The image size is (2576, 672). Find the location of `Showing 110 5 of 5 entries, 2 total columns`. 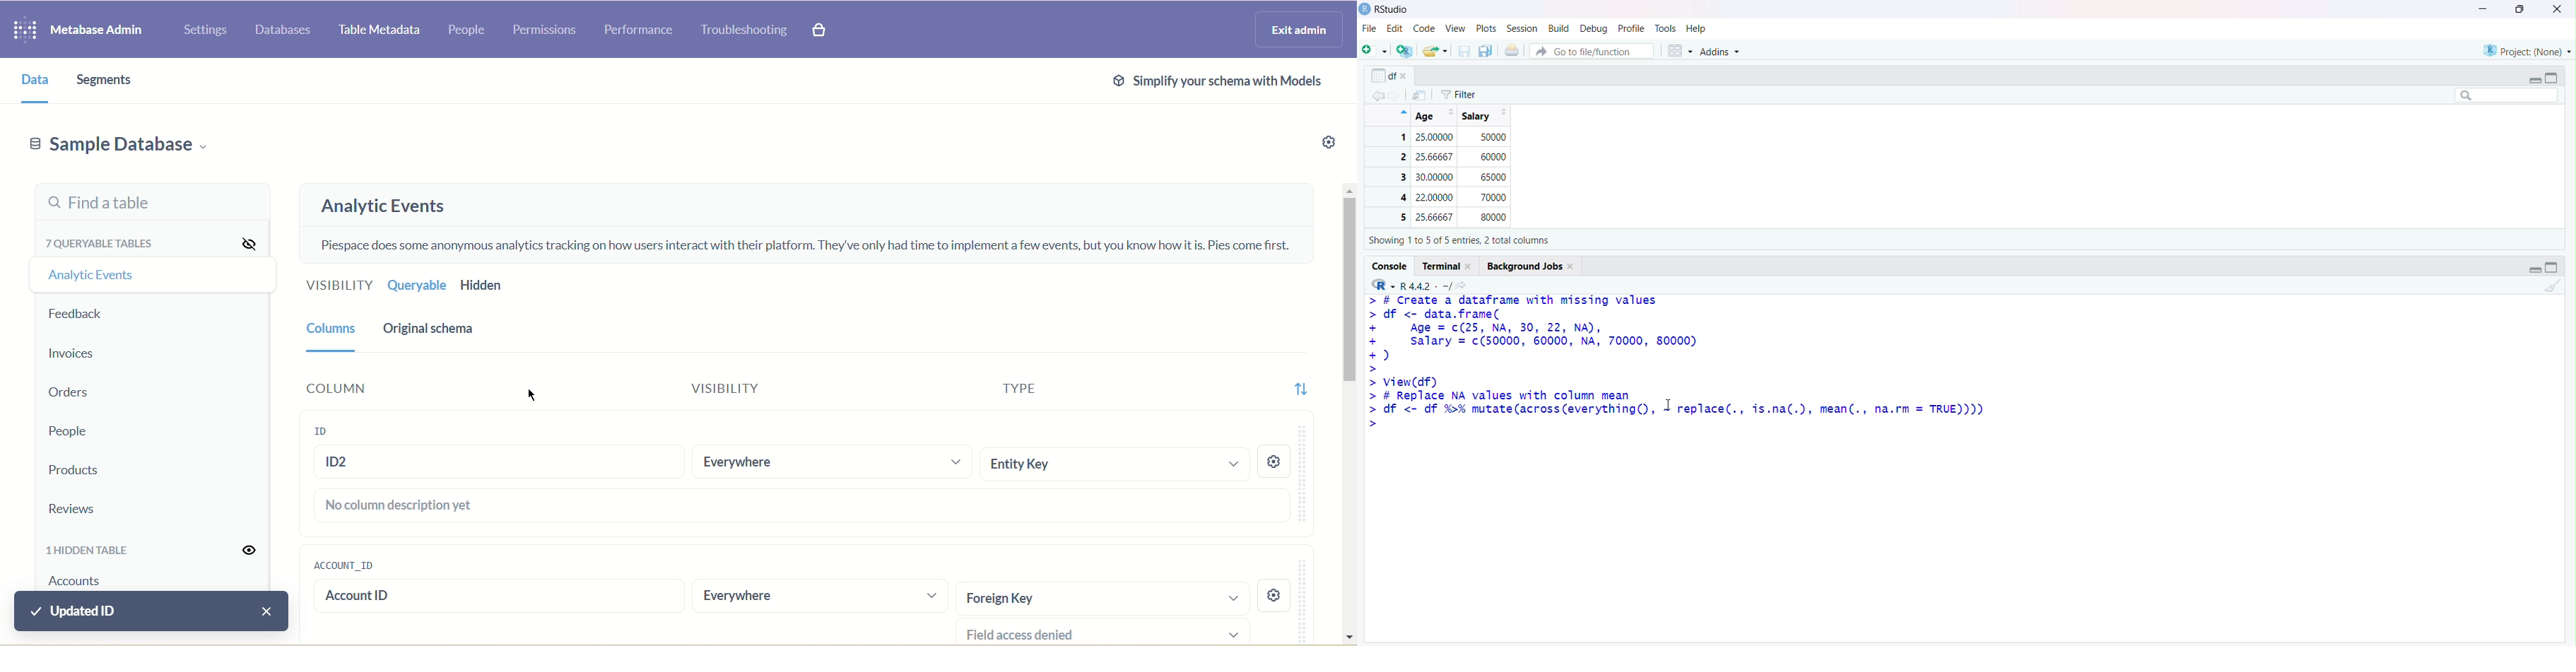

Showing 110 5 of 5 entries, 2 total columns is located at coordinates (1457, 243).